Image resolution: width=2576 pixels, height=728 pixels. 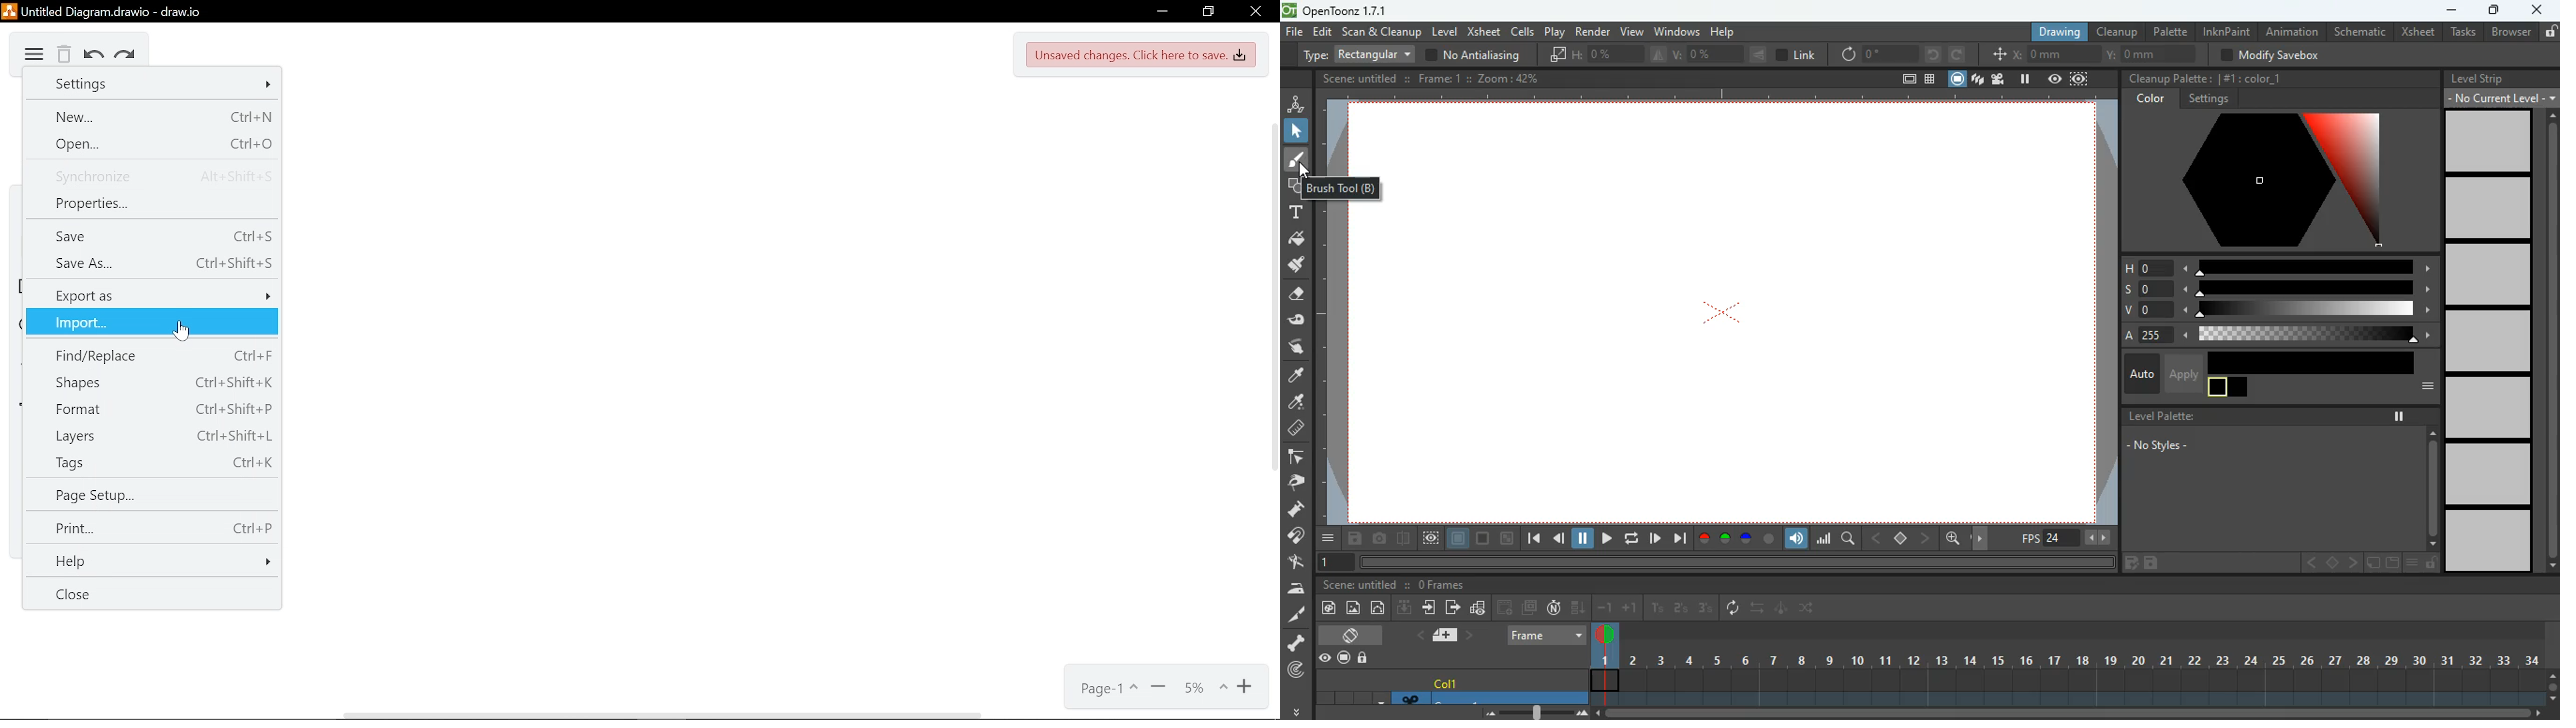 I want to click on glue, so click(x=1297, y=321).